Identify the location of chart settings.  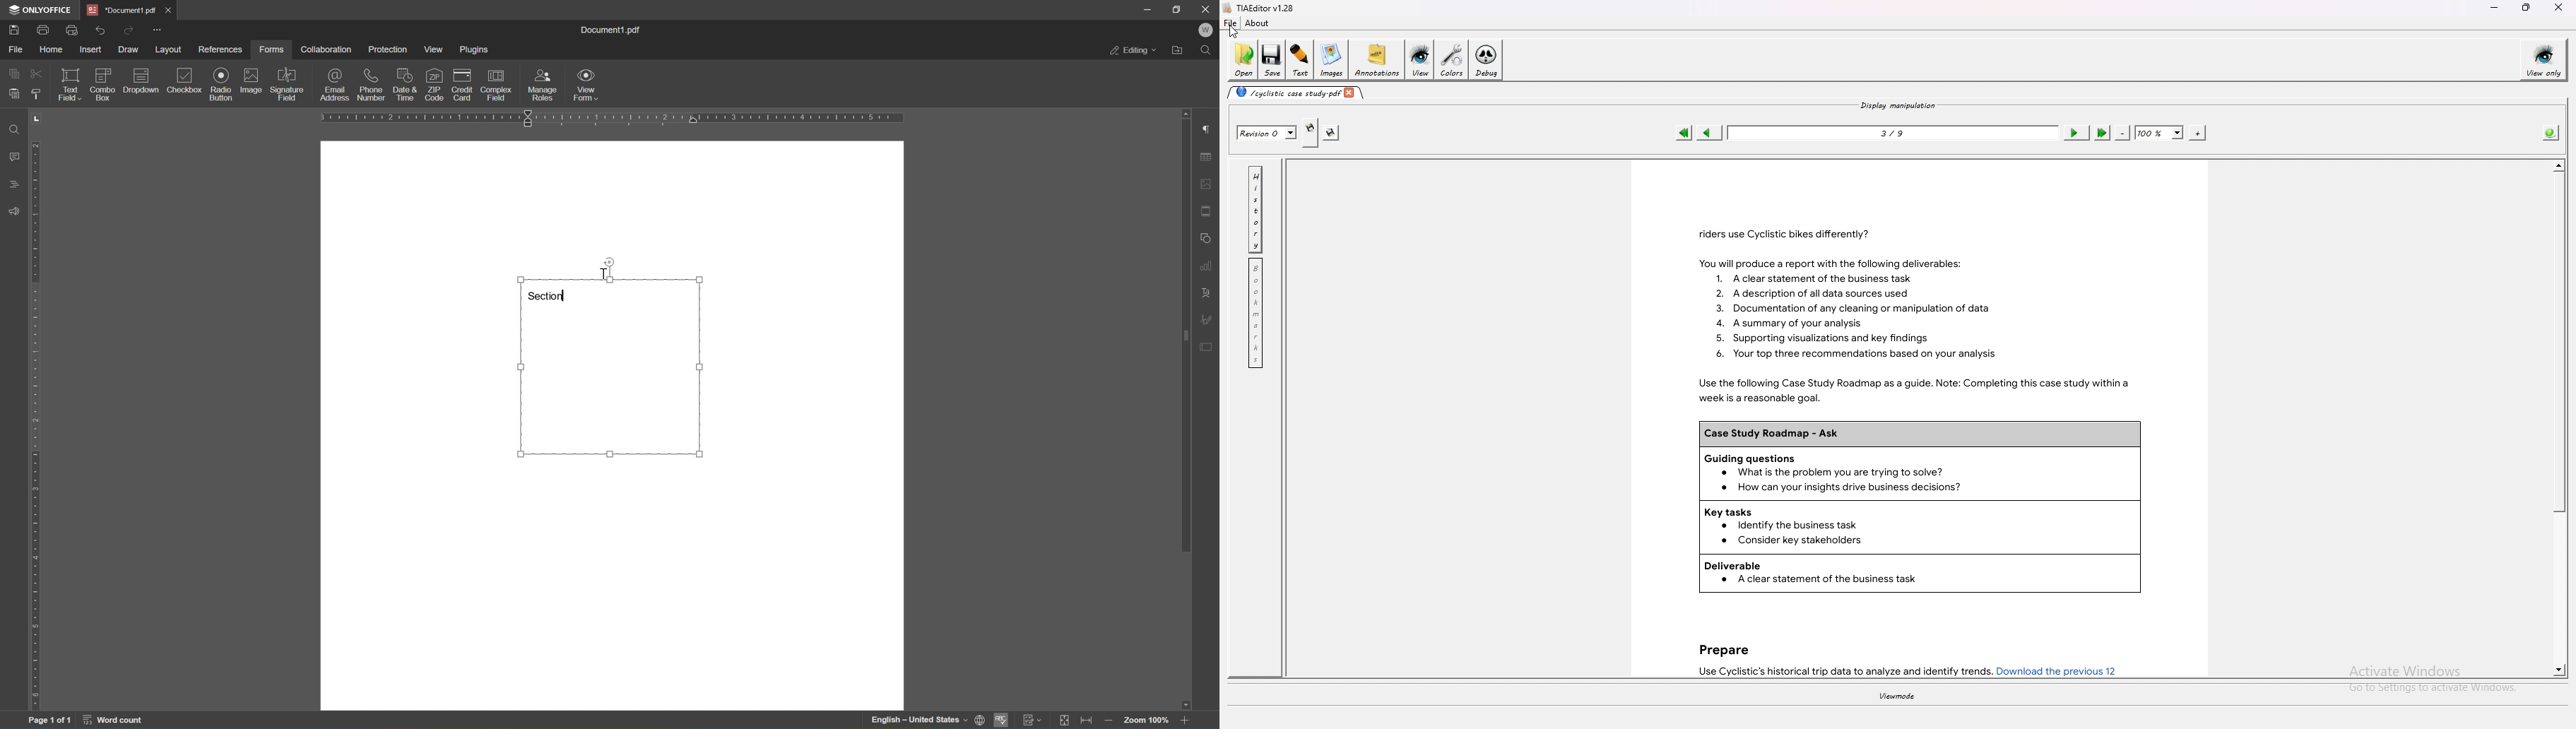
(1209, 265).